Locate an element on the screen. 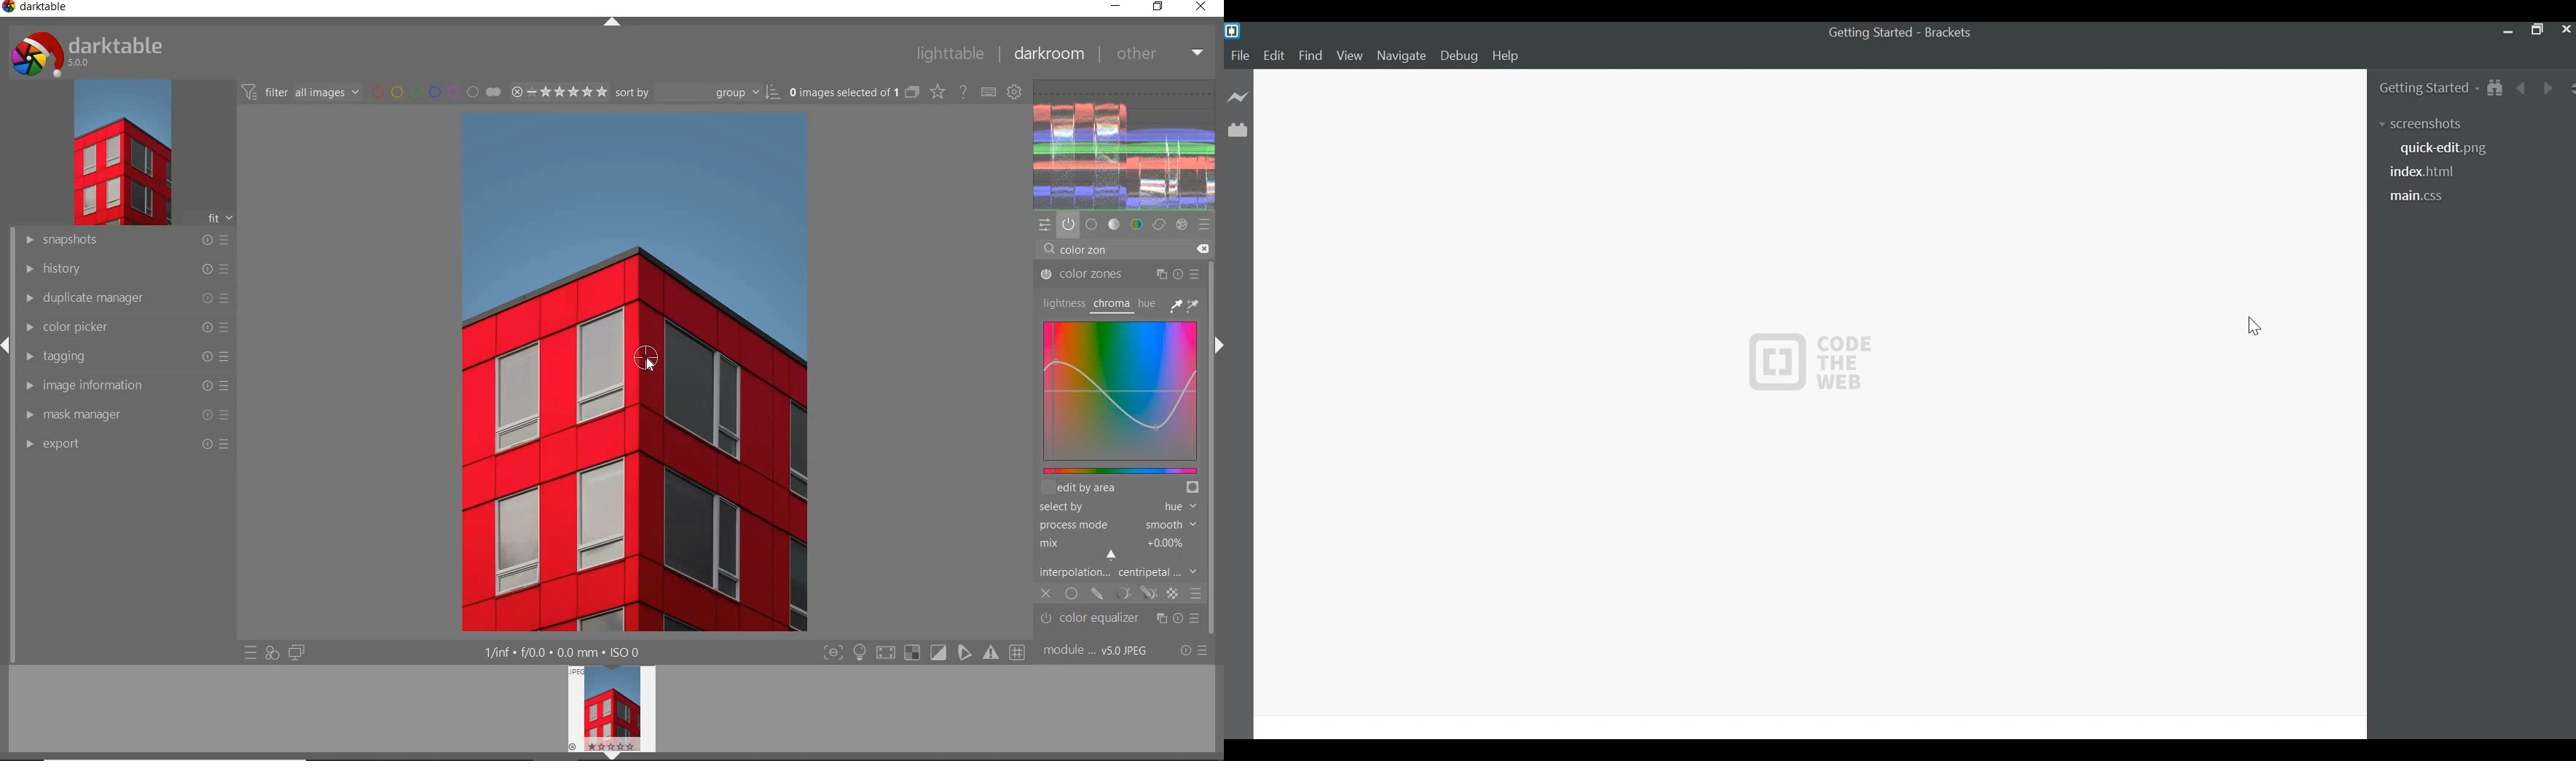  image is located at coordinates (121, 155).